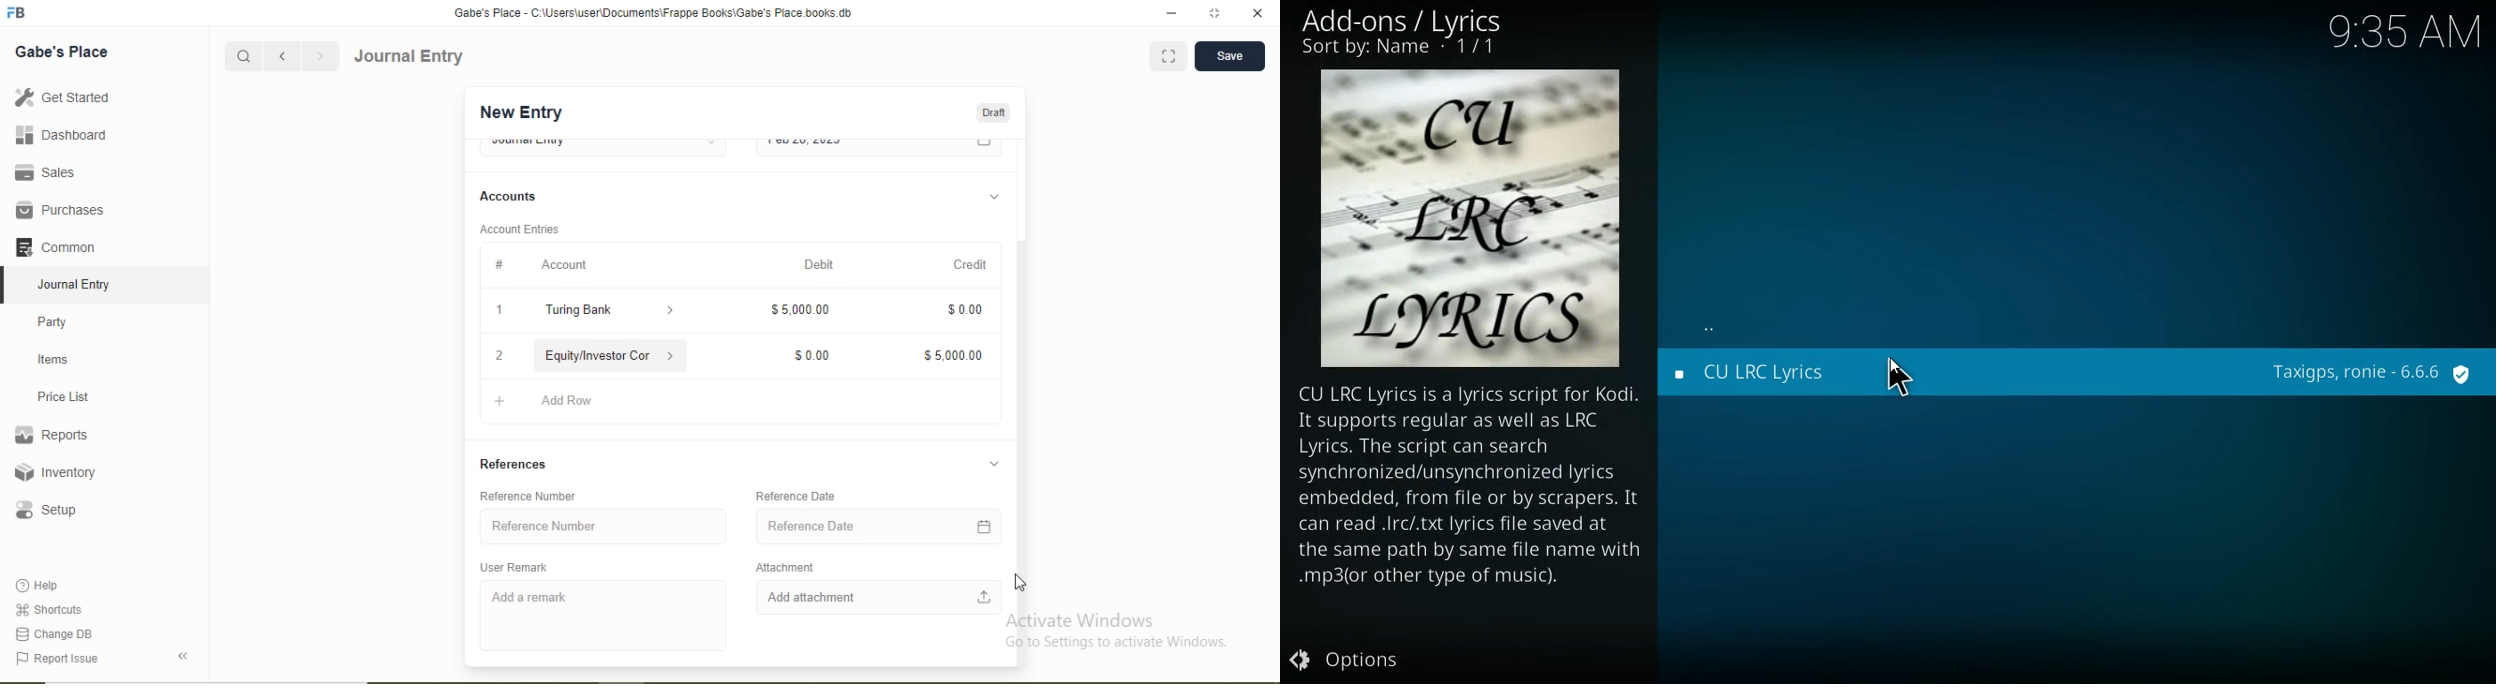 The image size is (2520, 700). What do you see at coordinates (993, 114) in the screenshot?
I see `Draft` at bounding box center [993, 114].